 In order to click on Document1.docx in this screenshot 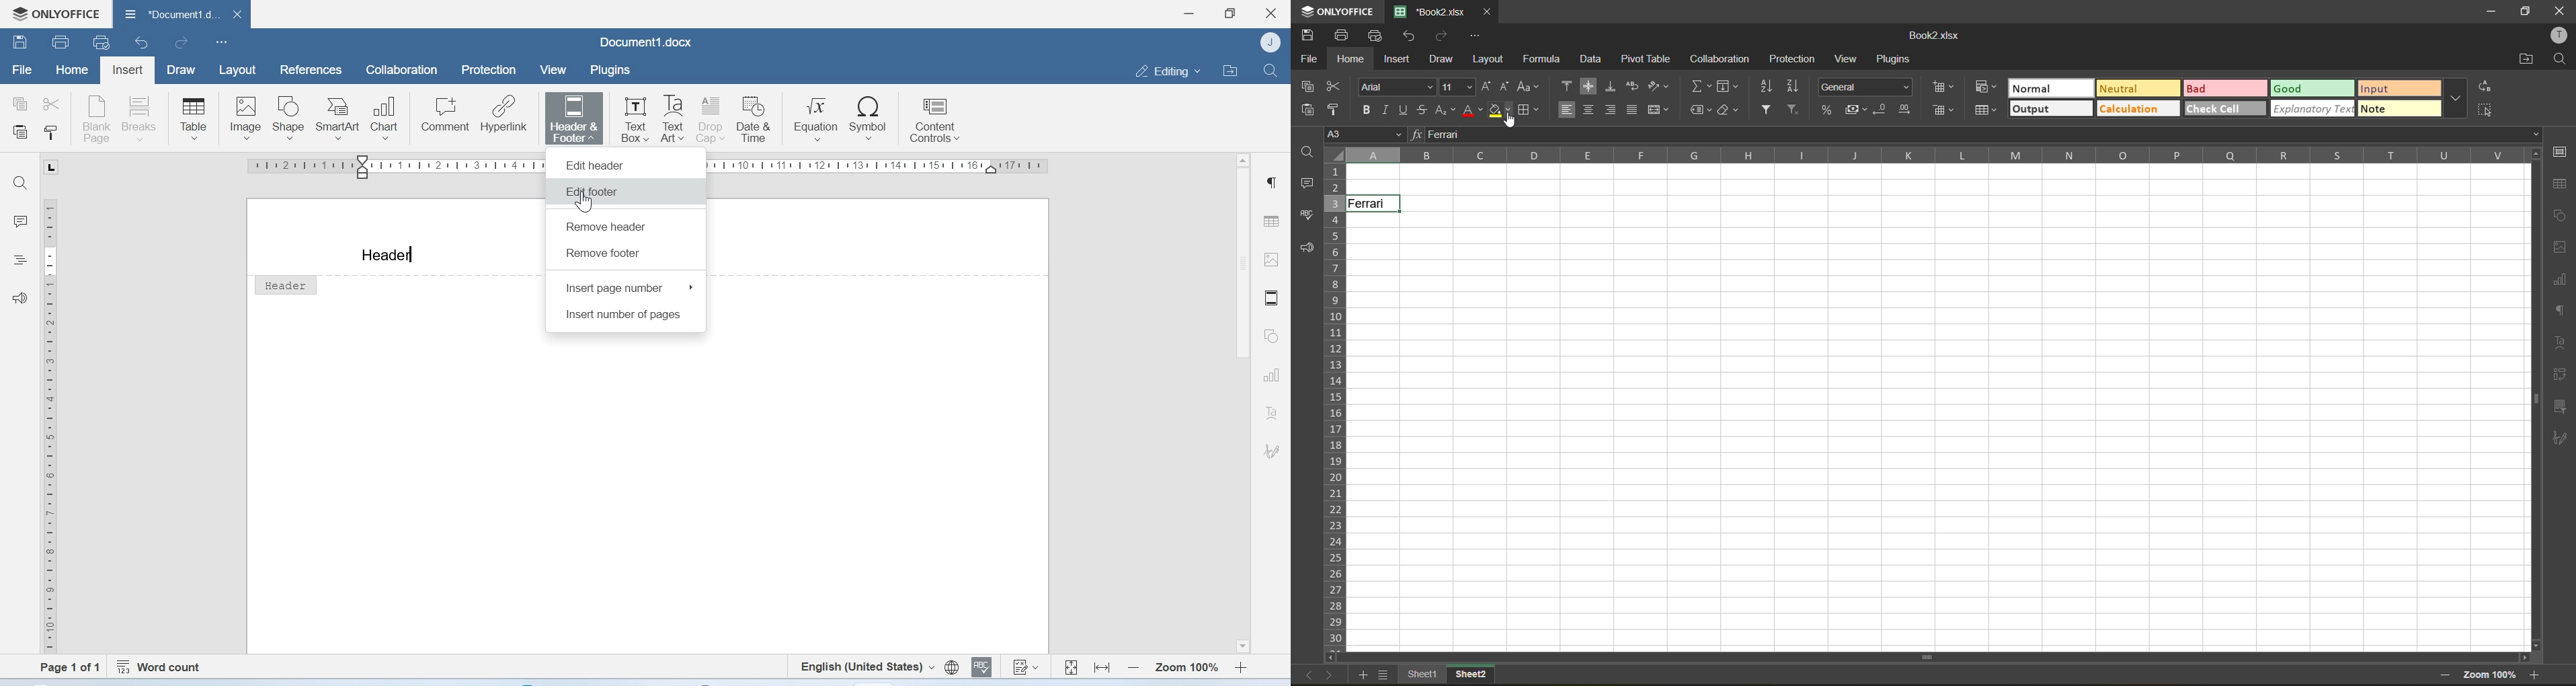, I will do `click(182, 15)`.